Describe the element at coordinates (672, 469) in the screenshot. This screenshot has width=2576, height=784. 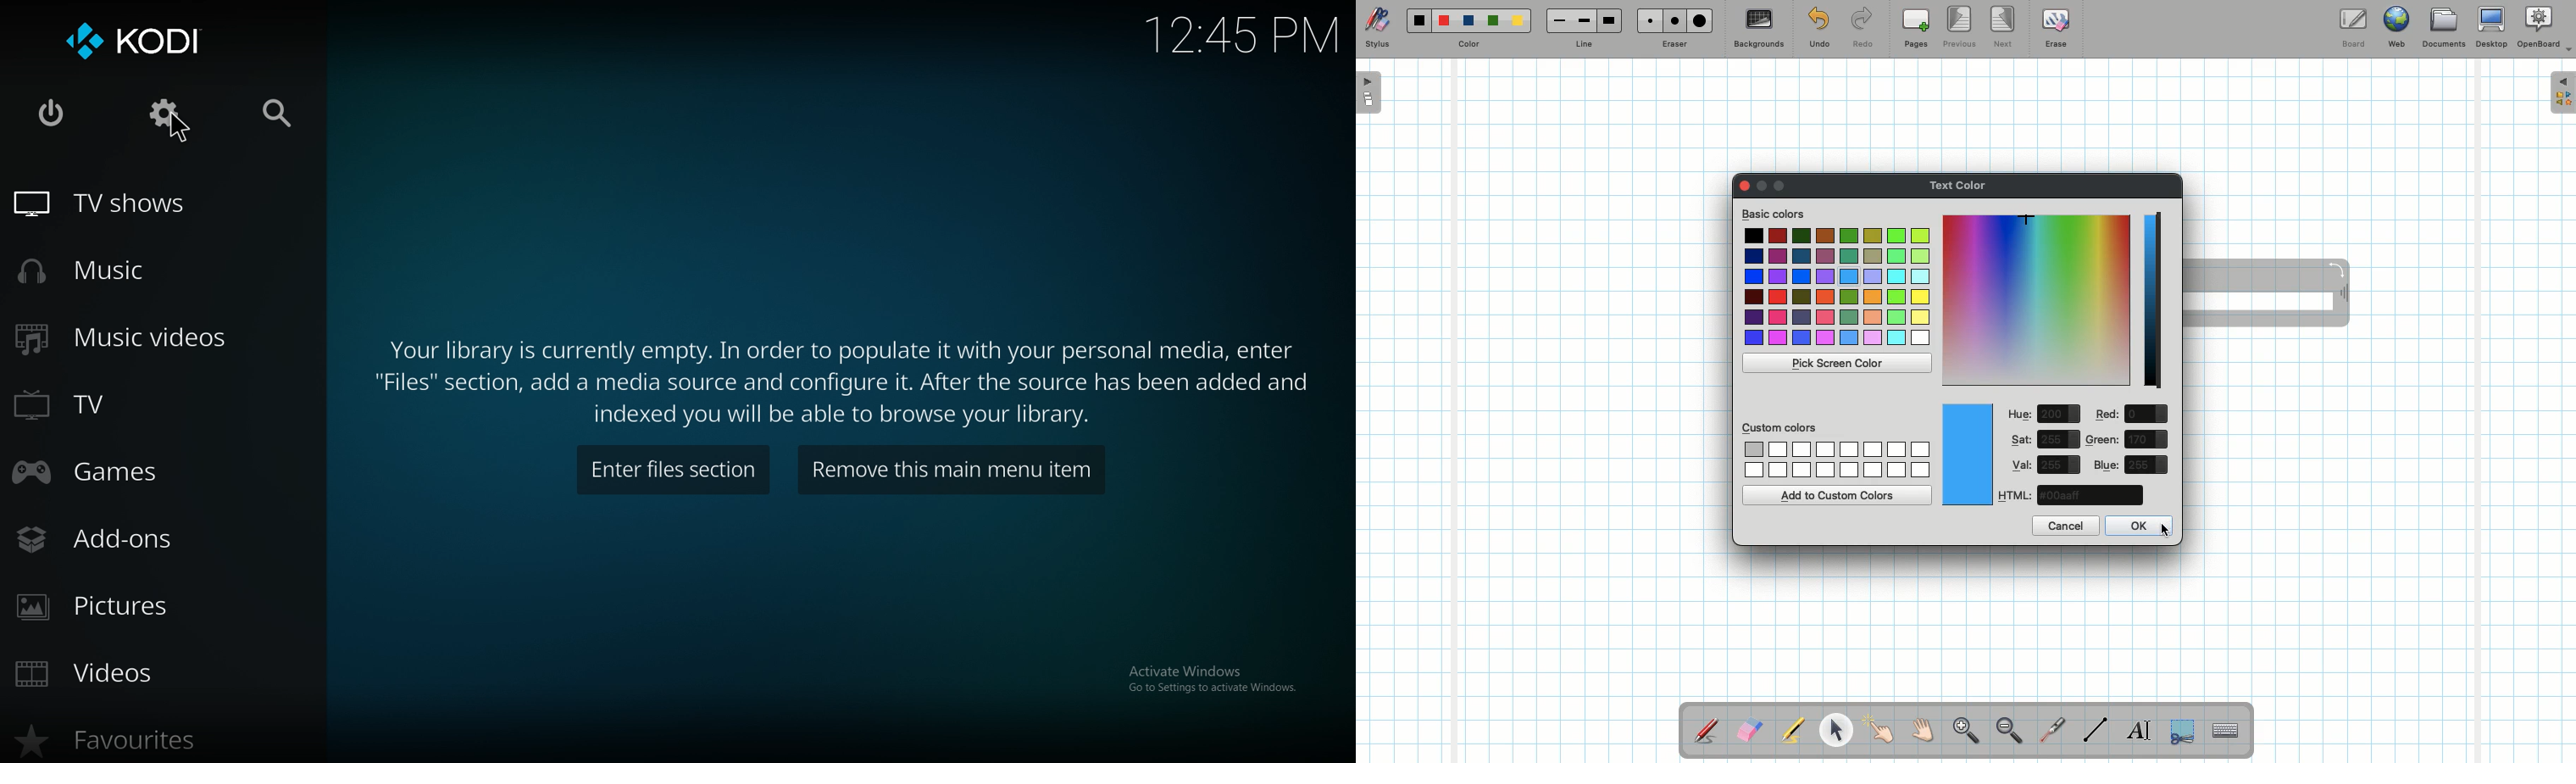
I see `enter files section` at that location.